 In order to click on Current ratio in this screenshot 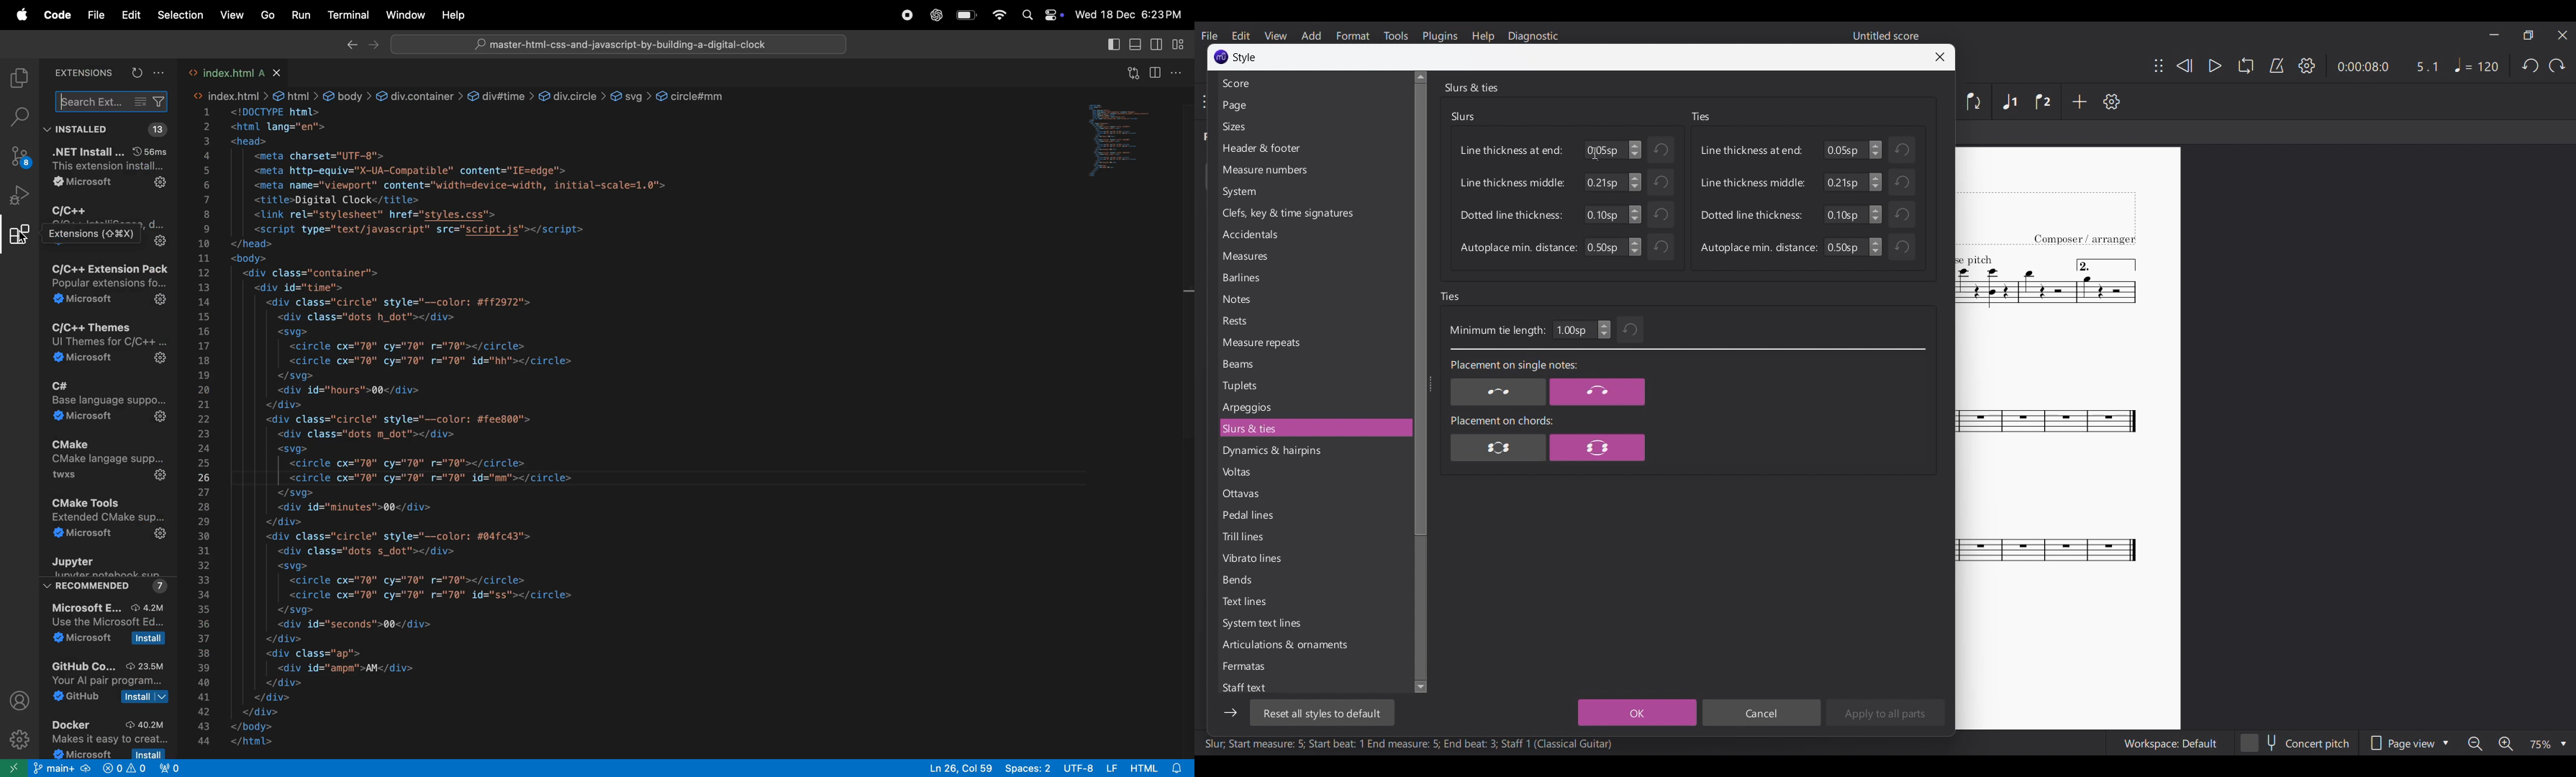, I will do `click(2427, 66)`.